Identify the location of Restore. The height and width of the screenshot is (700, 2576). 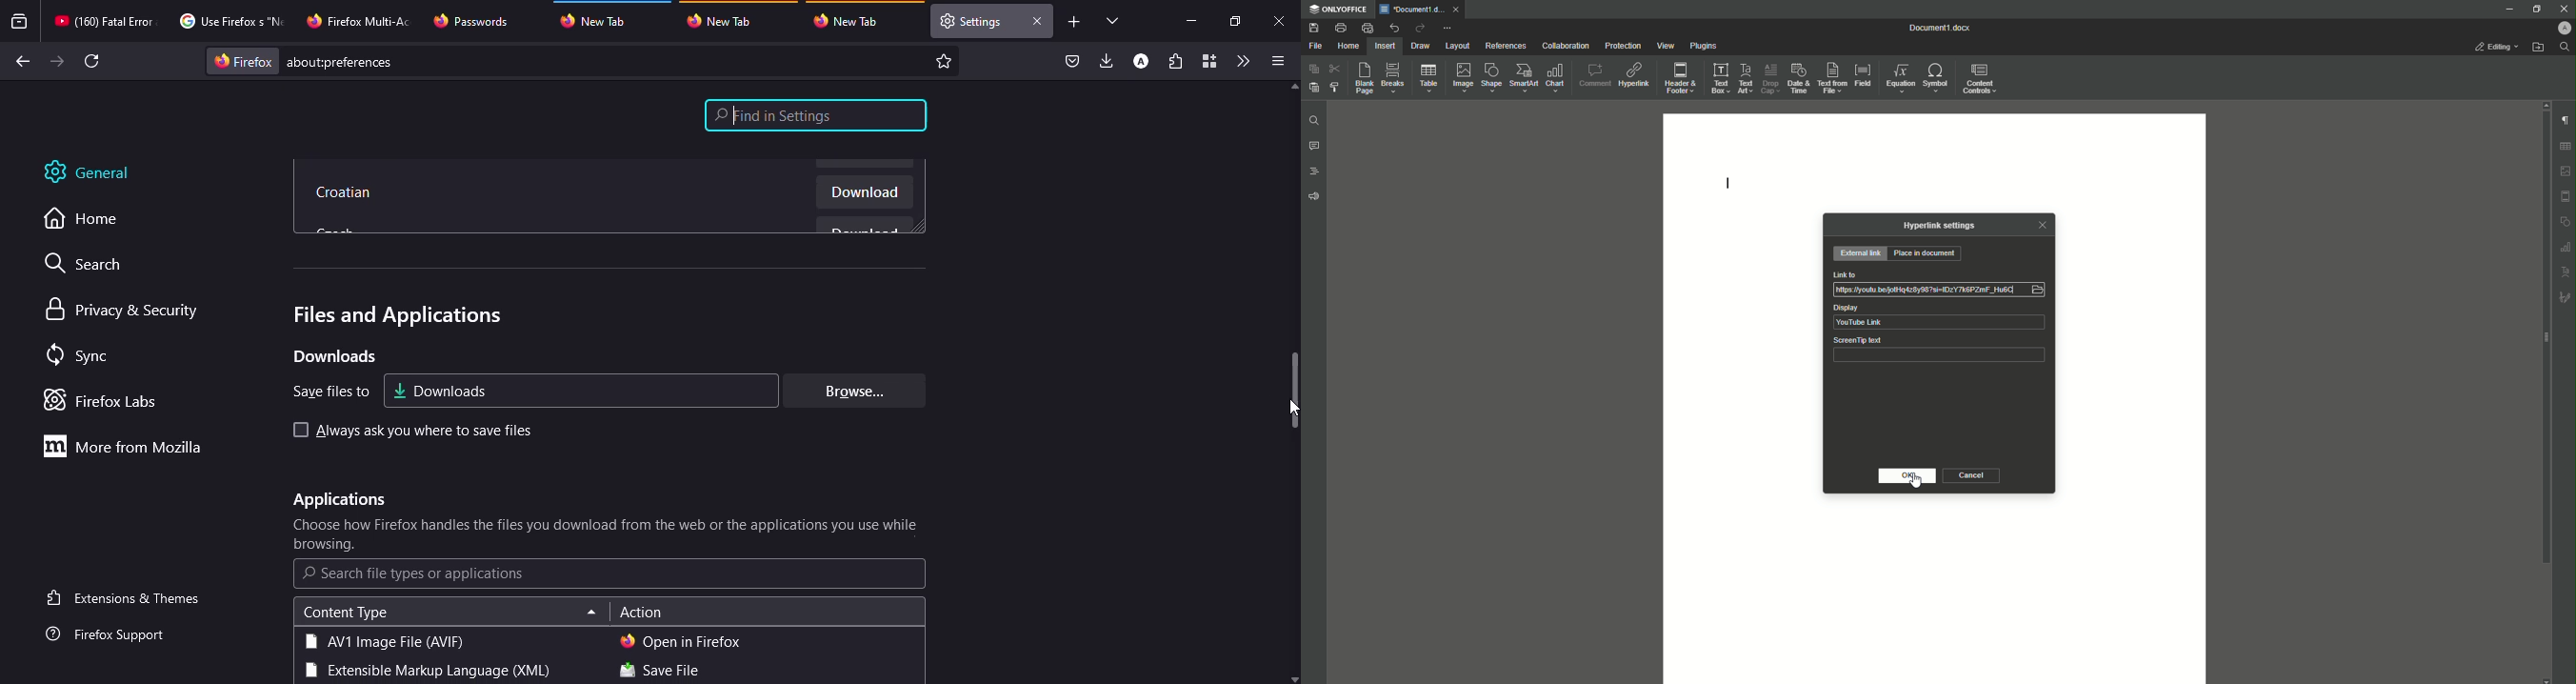
(2535, 10).